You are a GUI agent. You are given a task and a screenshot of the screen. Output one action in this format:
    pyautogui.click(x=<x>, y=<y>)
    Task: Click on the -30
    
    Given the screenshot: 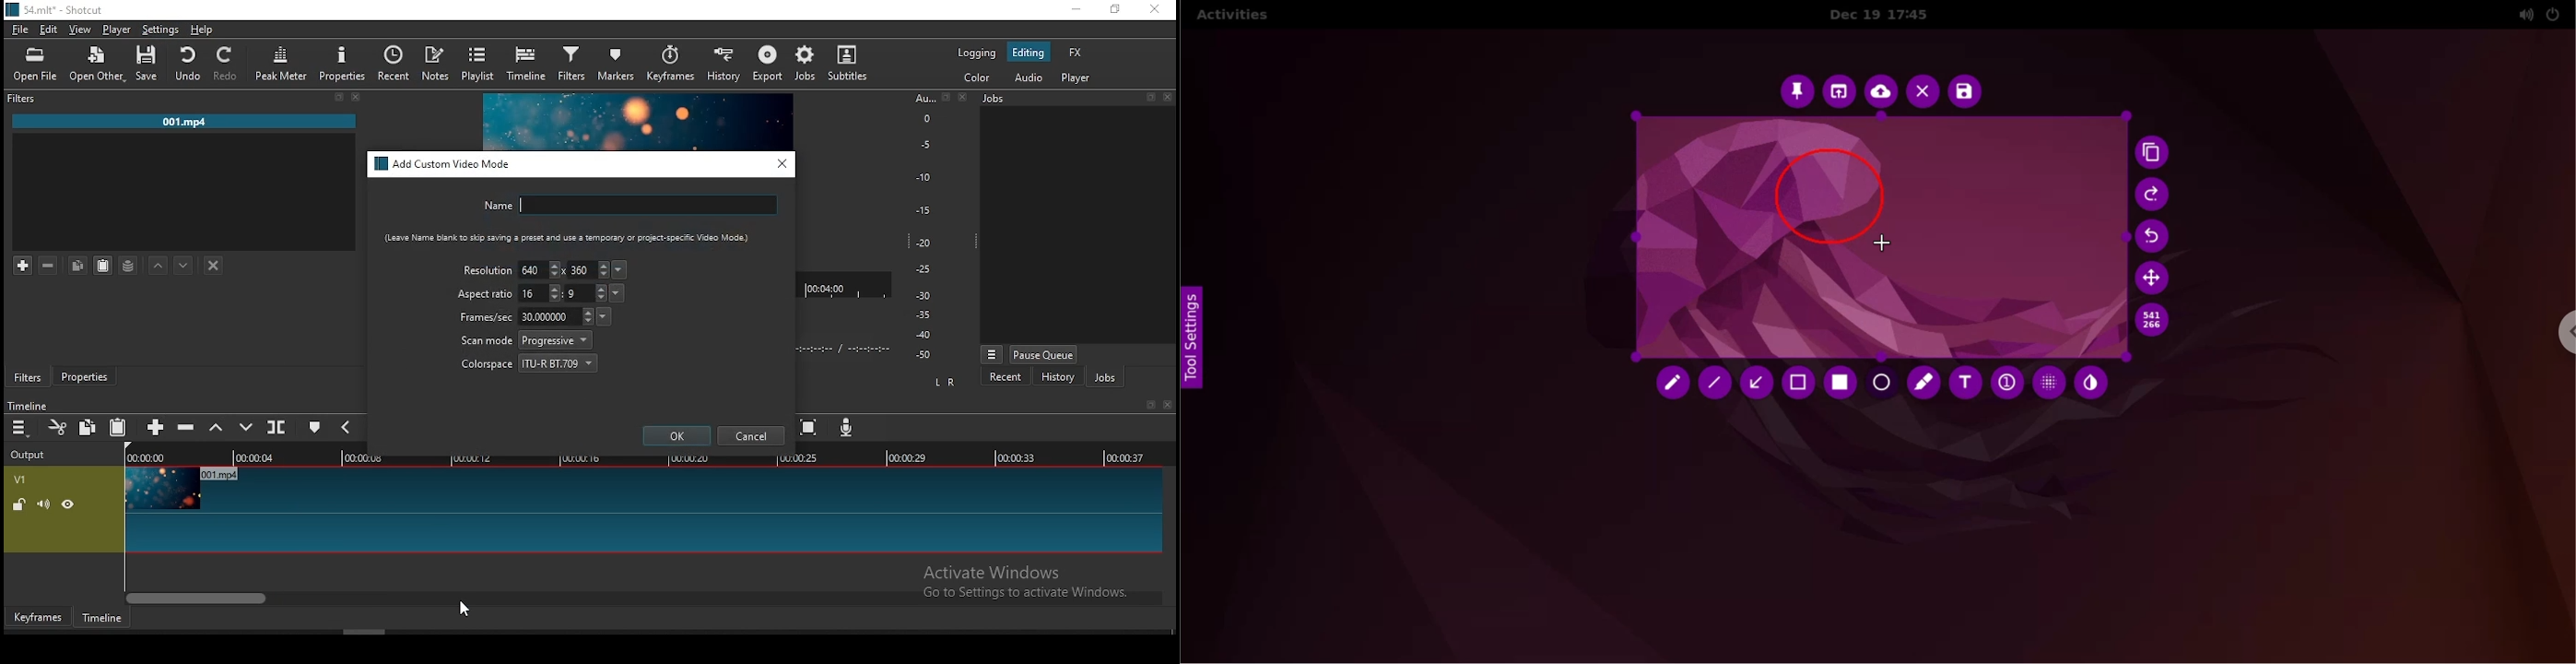 What is the action you would take?
    pyautogui.click(x=926, y=295)
    